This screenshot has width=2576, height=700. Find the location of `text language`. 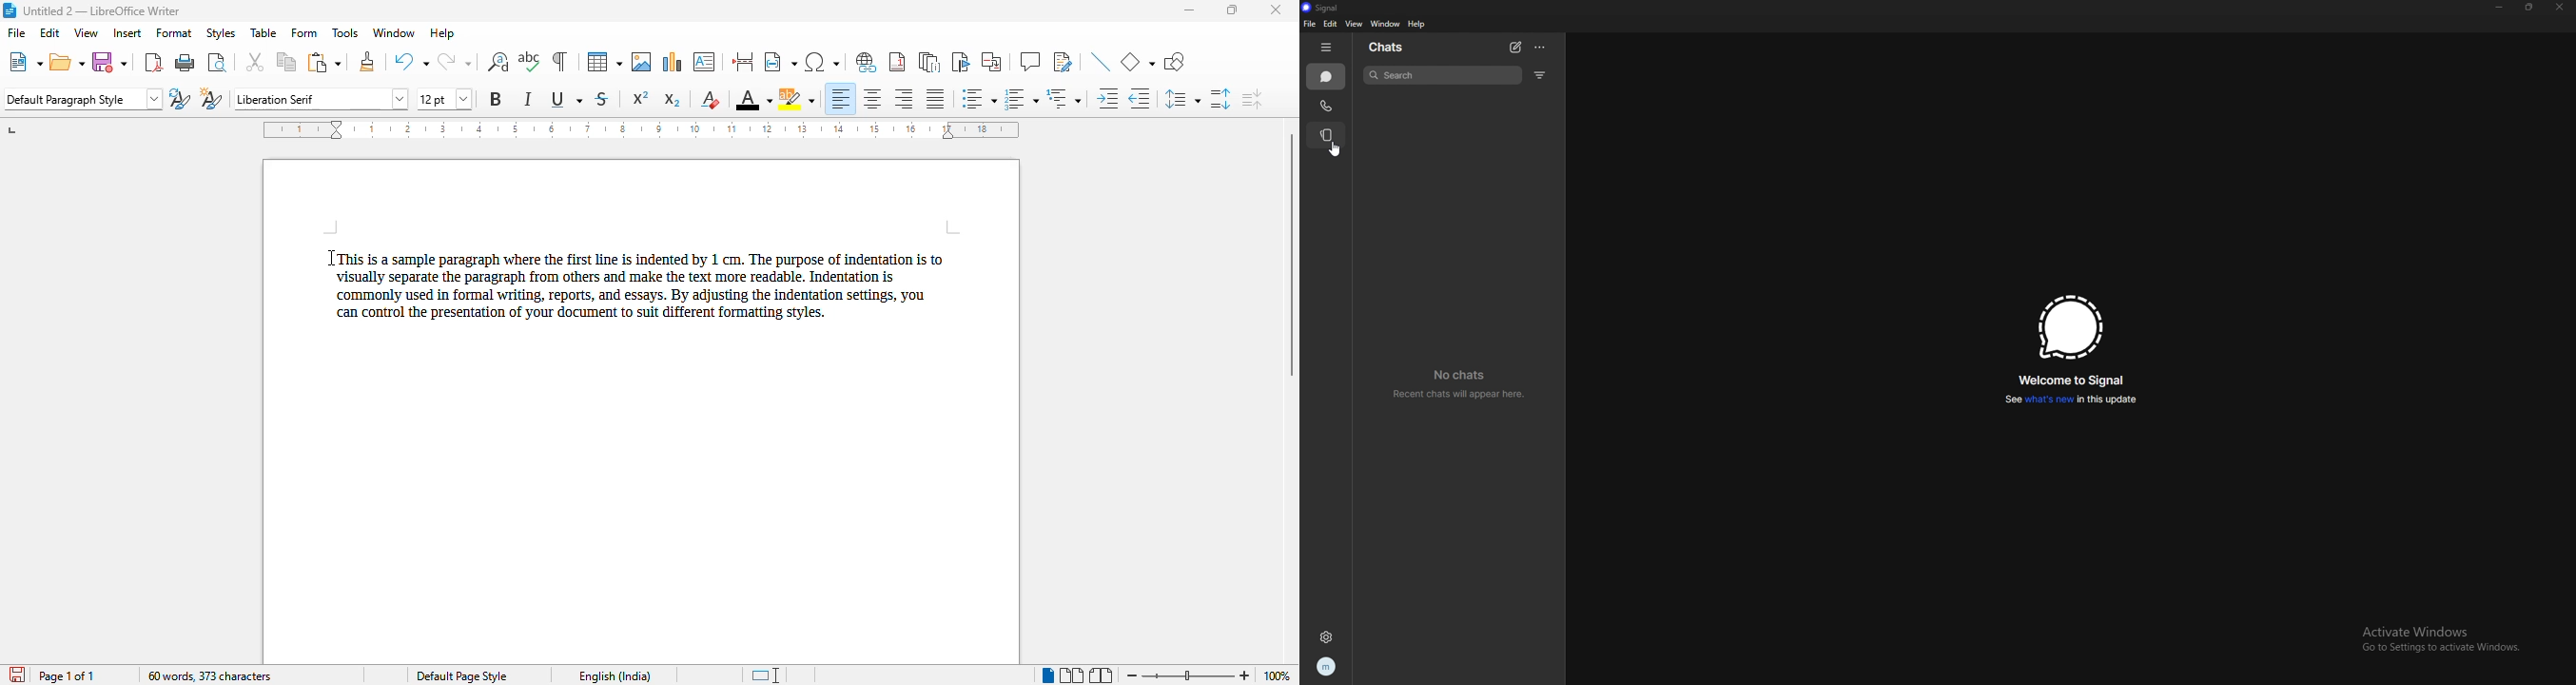

text language is located at coordinates (614, 675).